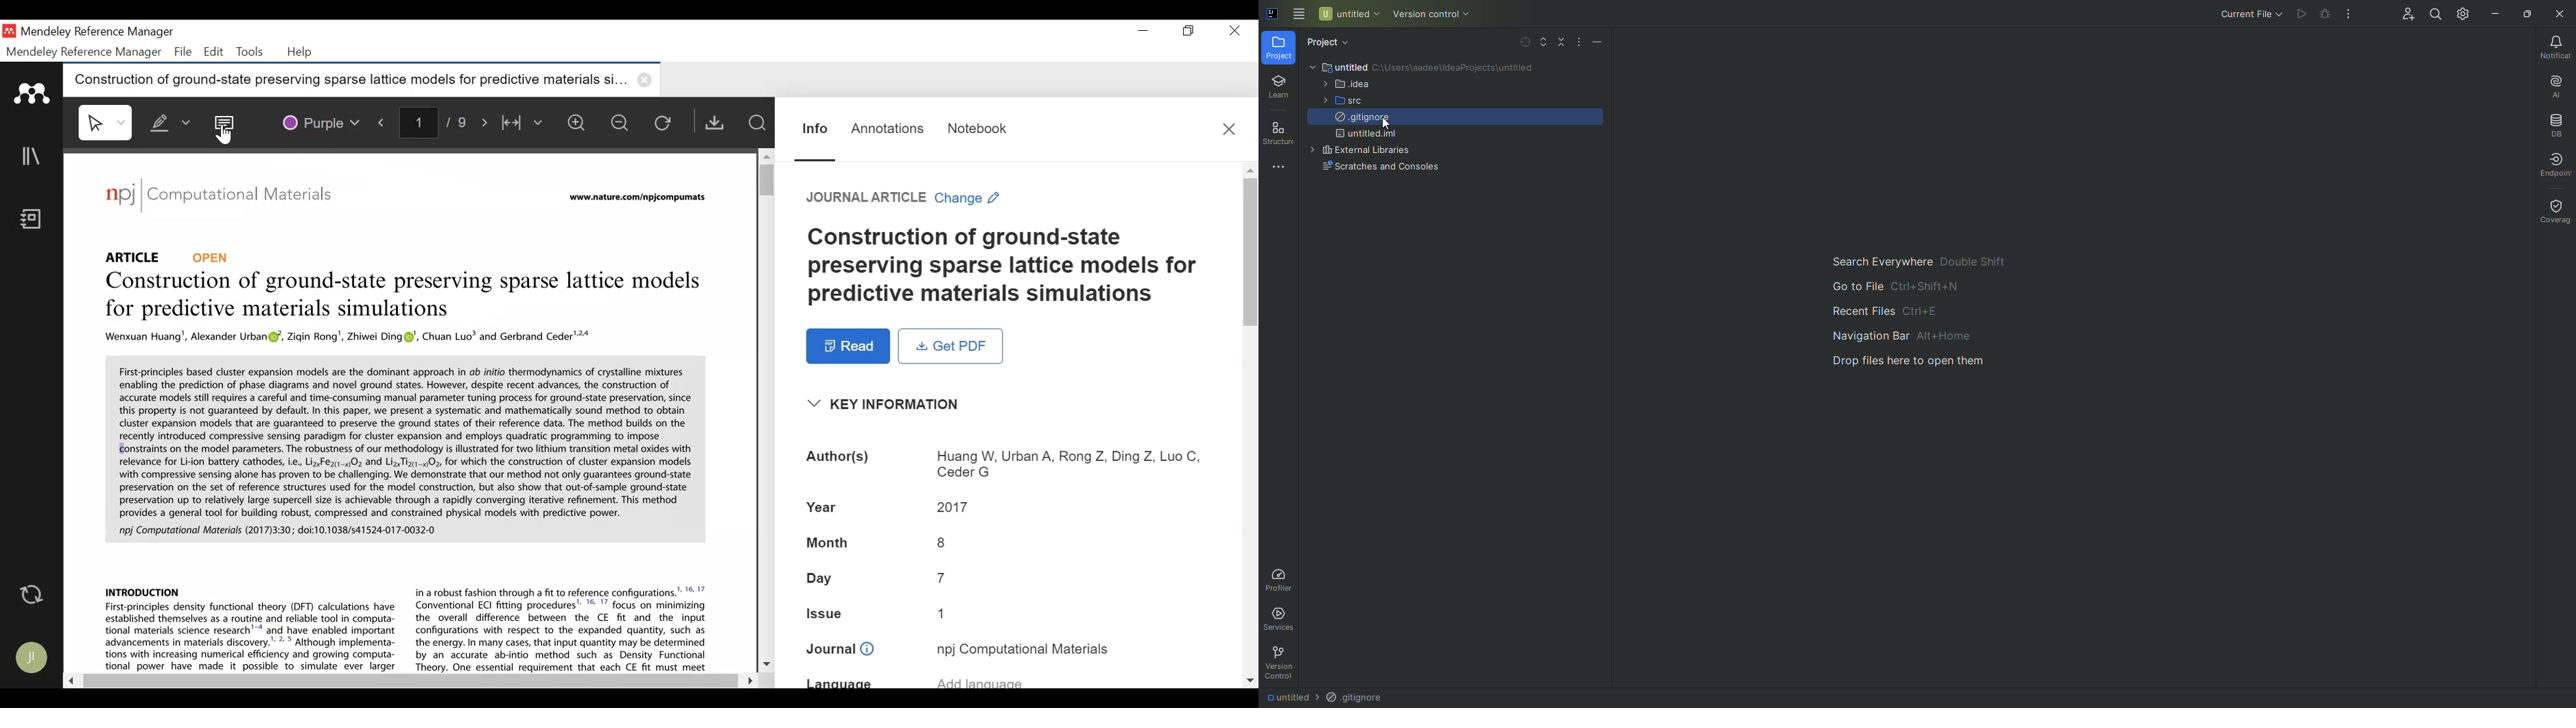 The height and width of the screenshot is (728, 2576). What do you see at coordinates (2324, 15) in the screenshot?
I see `Debug` at bounding box center [2324, 15].